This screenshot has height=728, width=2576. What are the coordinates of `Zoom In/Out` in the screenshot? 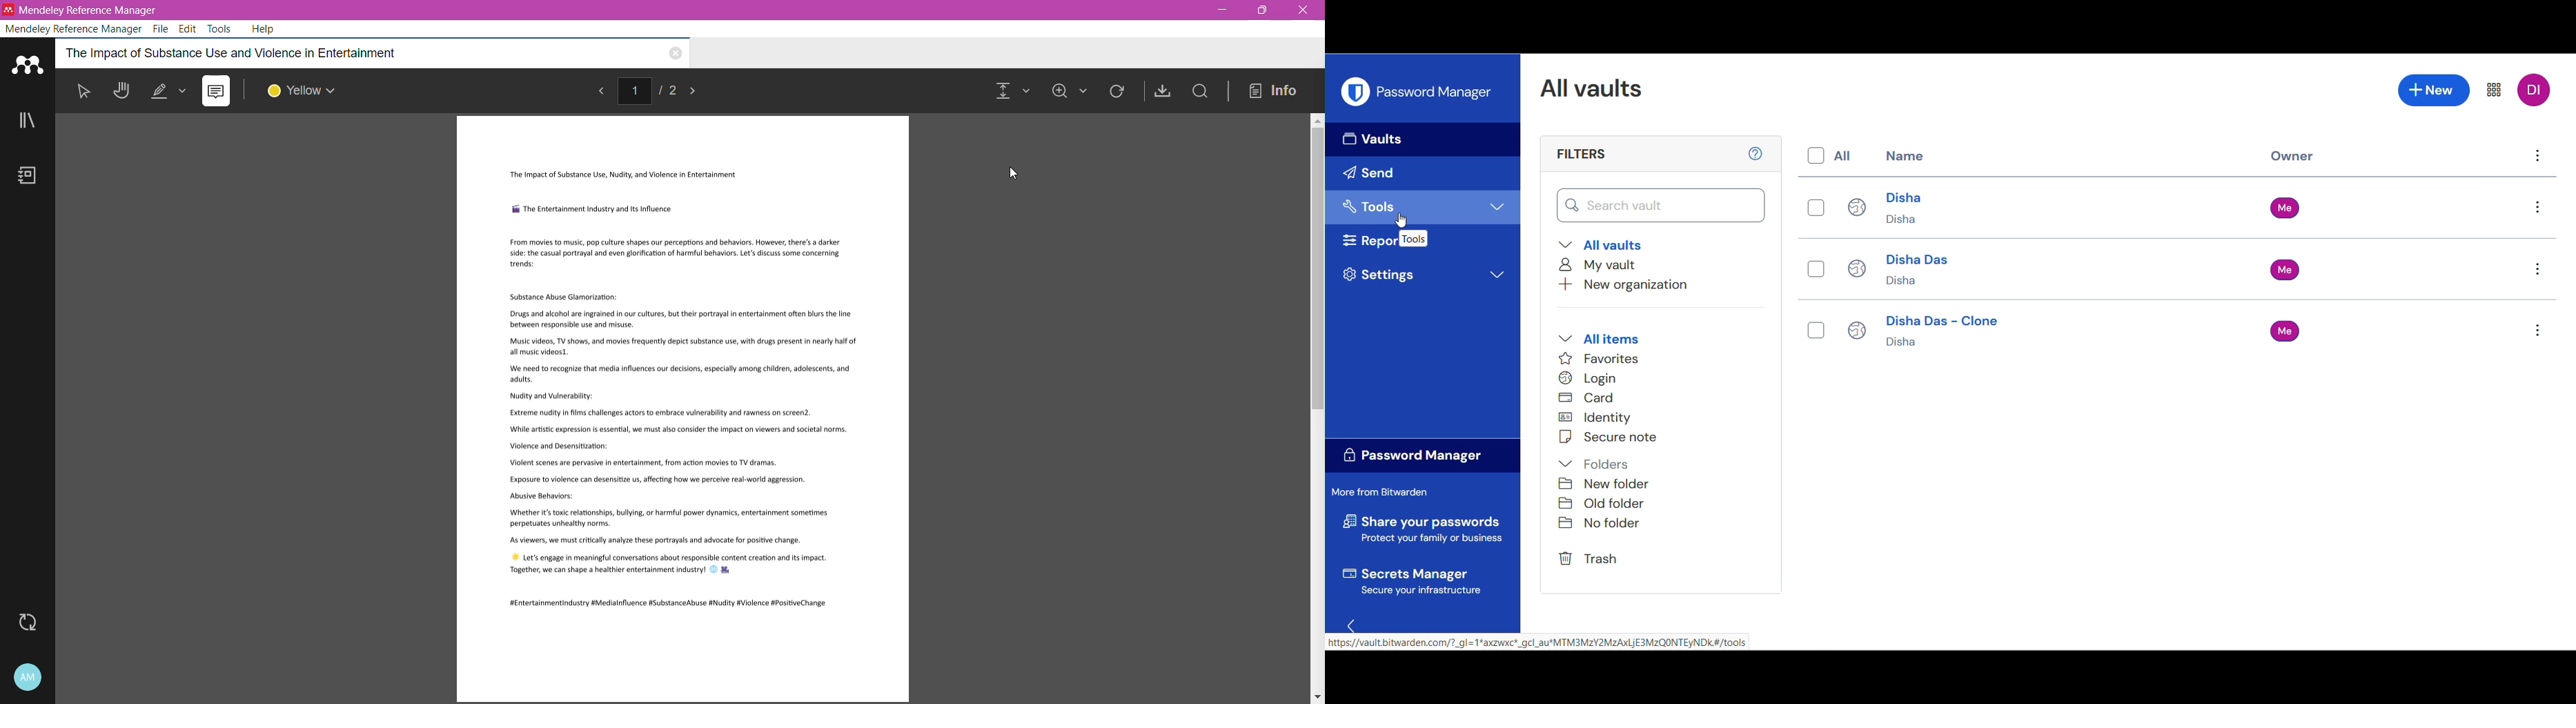 It's located at (1070, 92).